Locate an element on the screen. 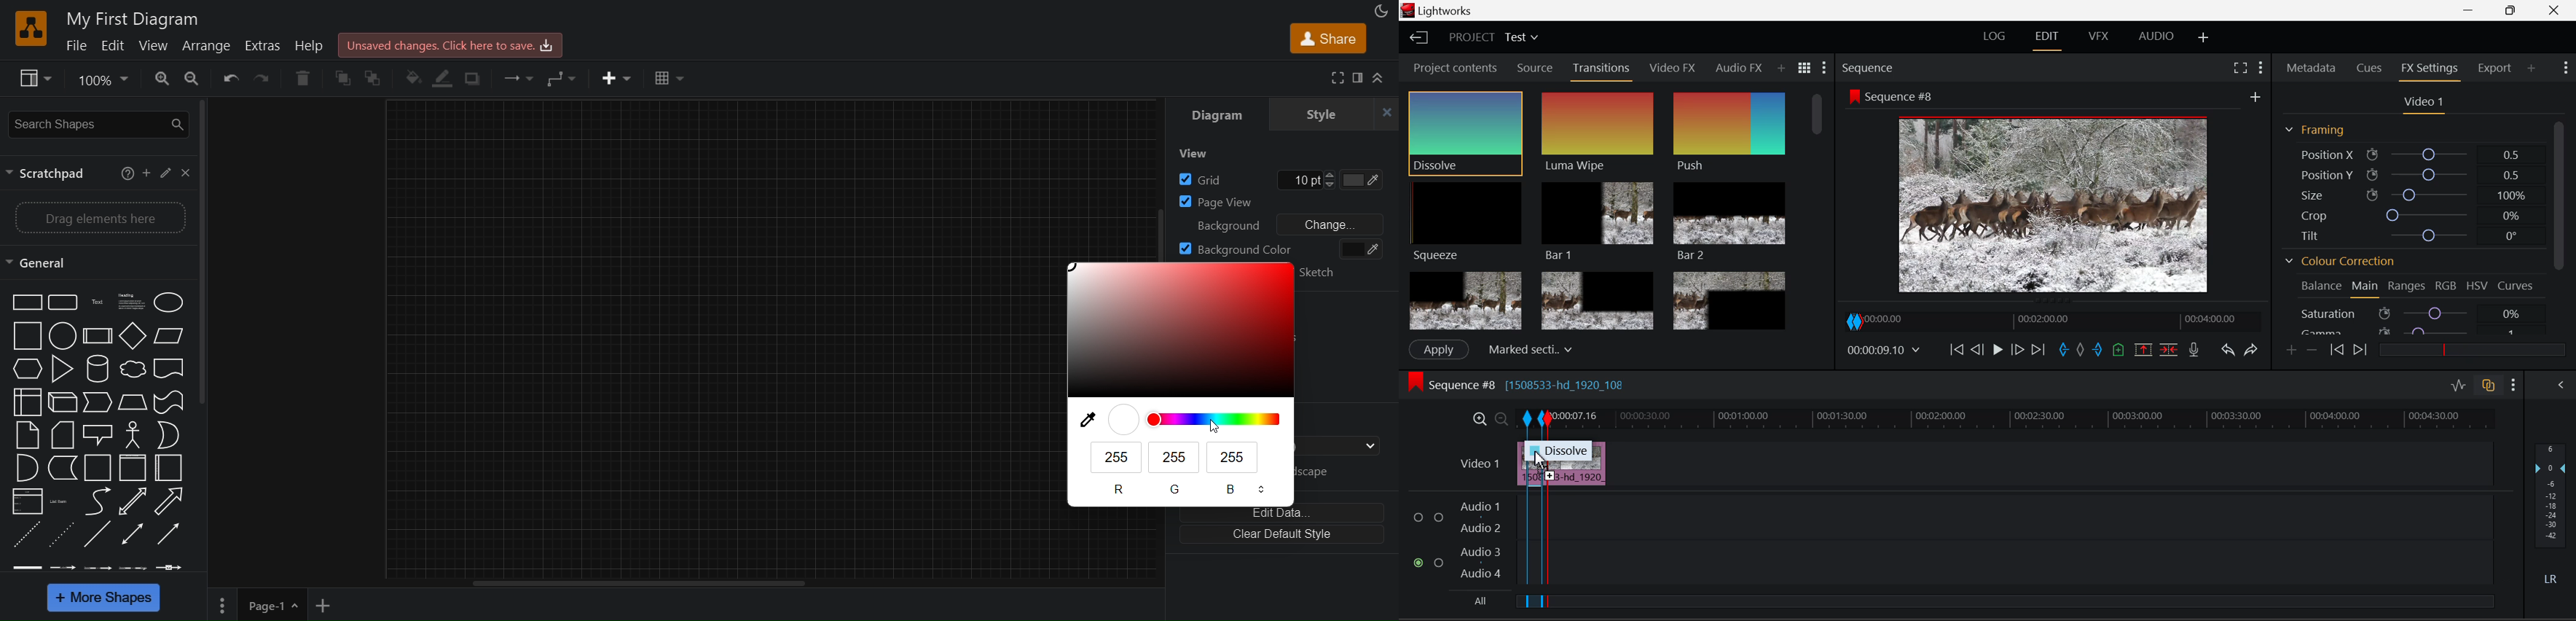 This screenshot has width=2576, height=644. linecolor is located at coordinates (444, 80).